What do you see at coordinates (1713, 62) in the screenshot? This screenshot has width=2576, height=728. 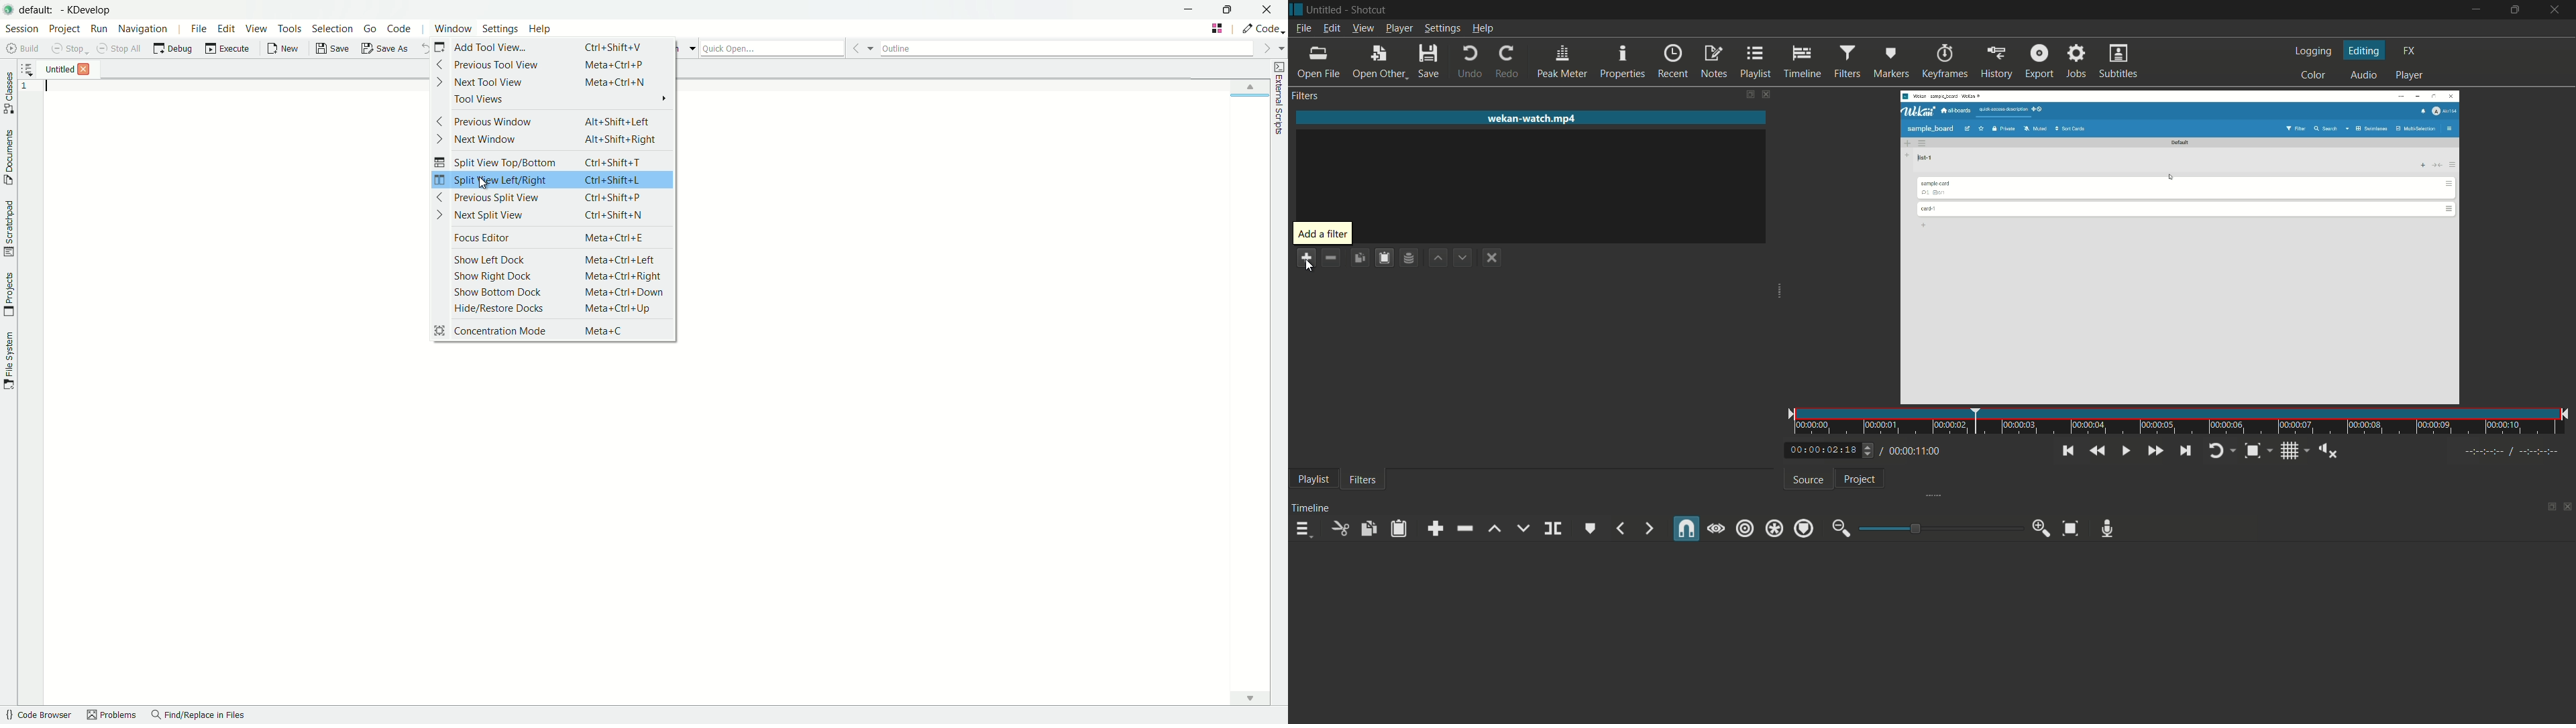 I see `notes` at bounding box center [1713, 62].